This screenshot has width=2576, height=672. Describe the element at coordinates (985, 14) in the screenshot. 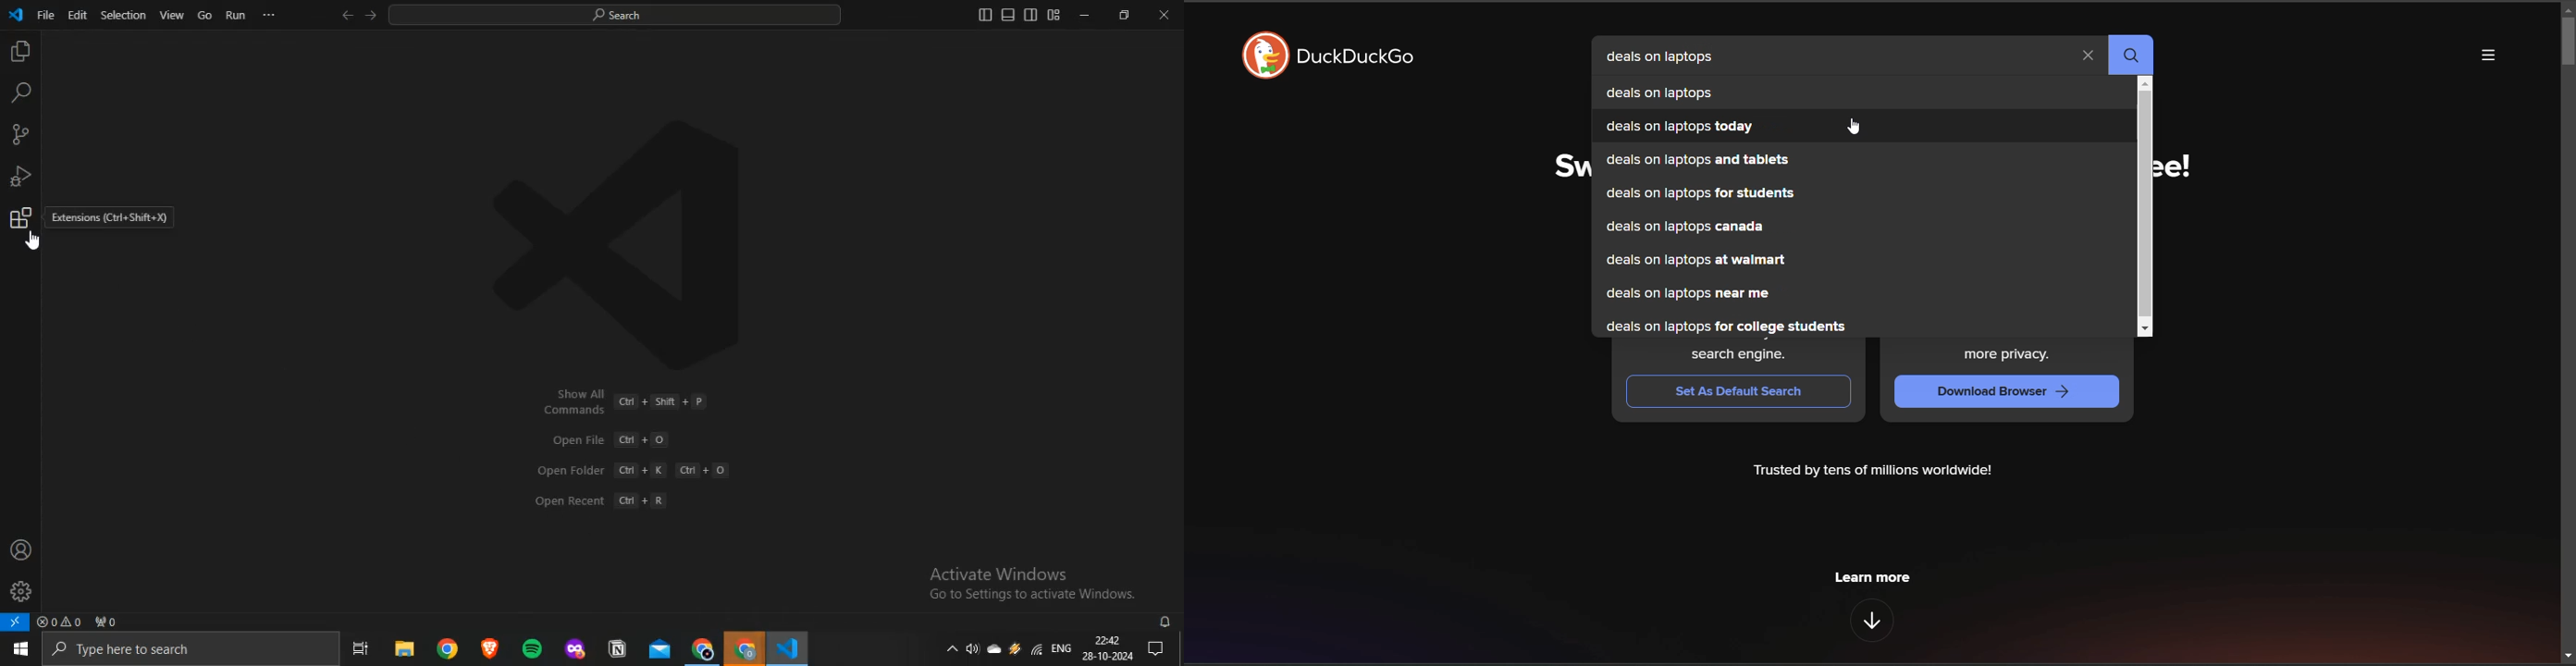

I see `toggle primary sidebar` at that location.